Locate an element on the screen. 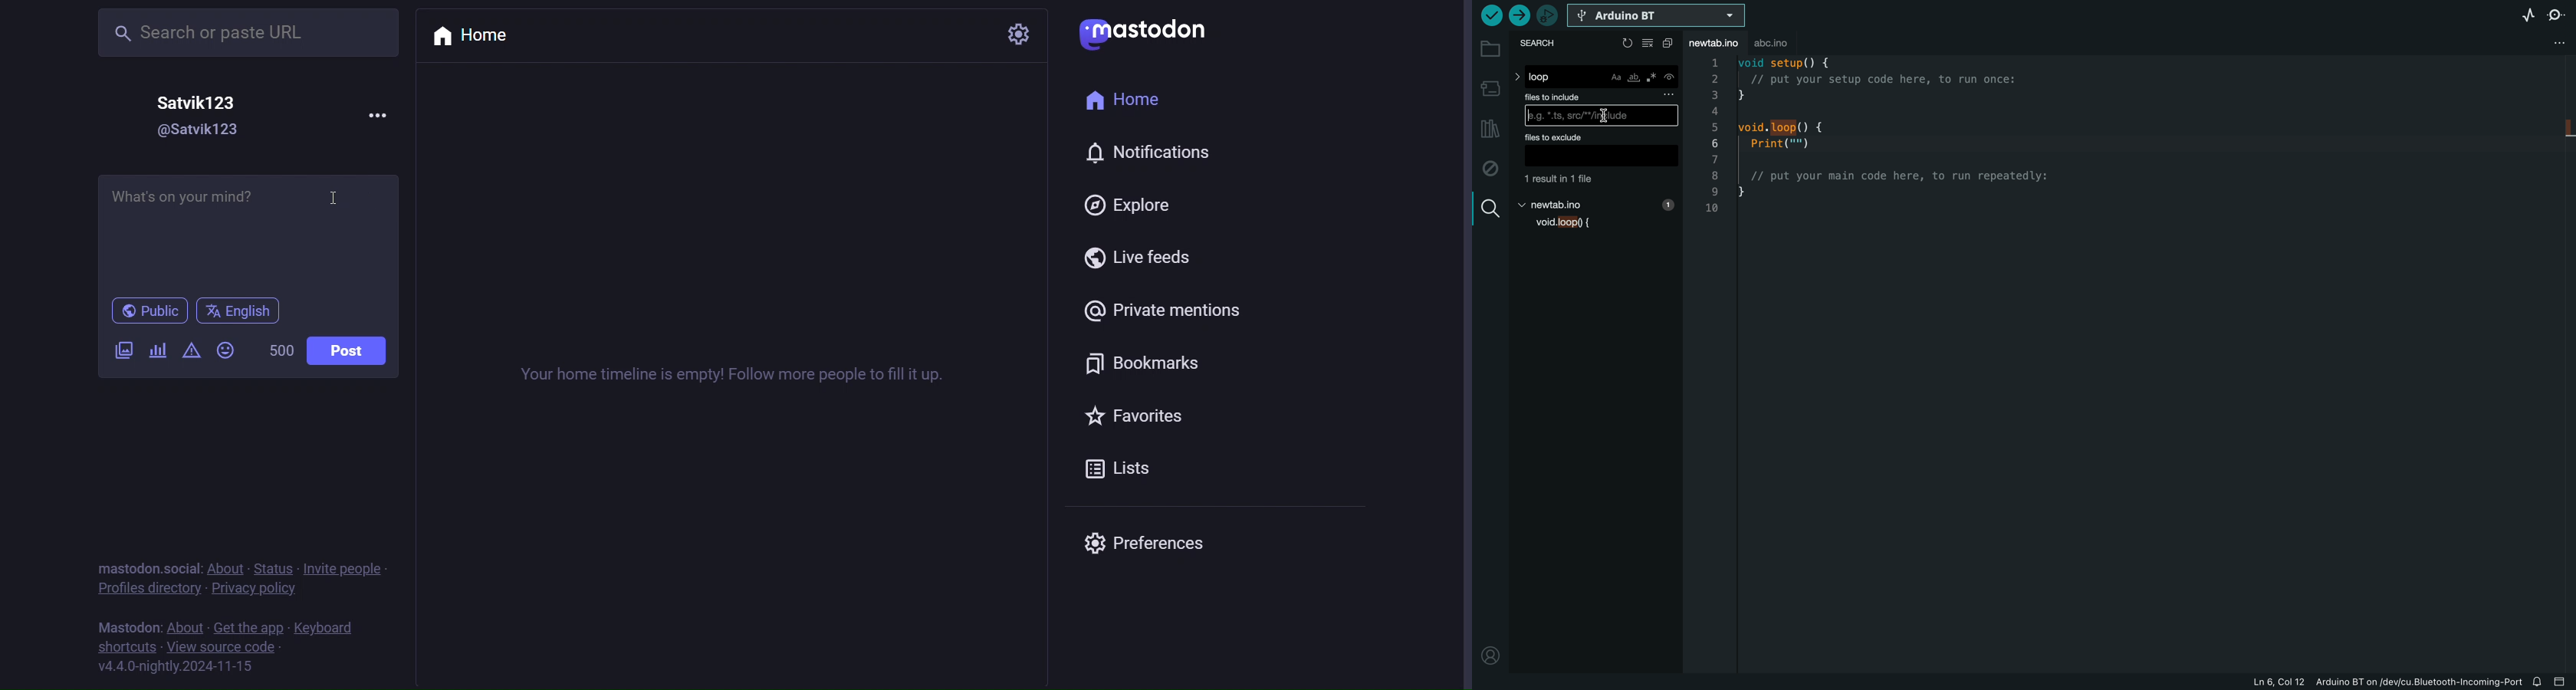  source code is located at coordinates (224, 649).